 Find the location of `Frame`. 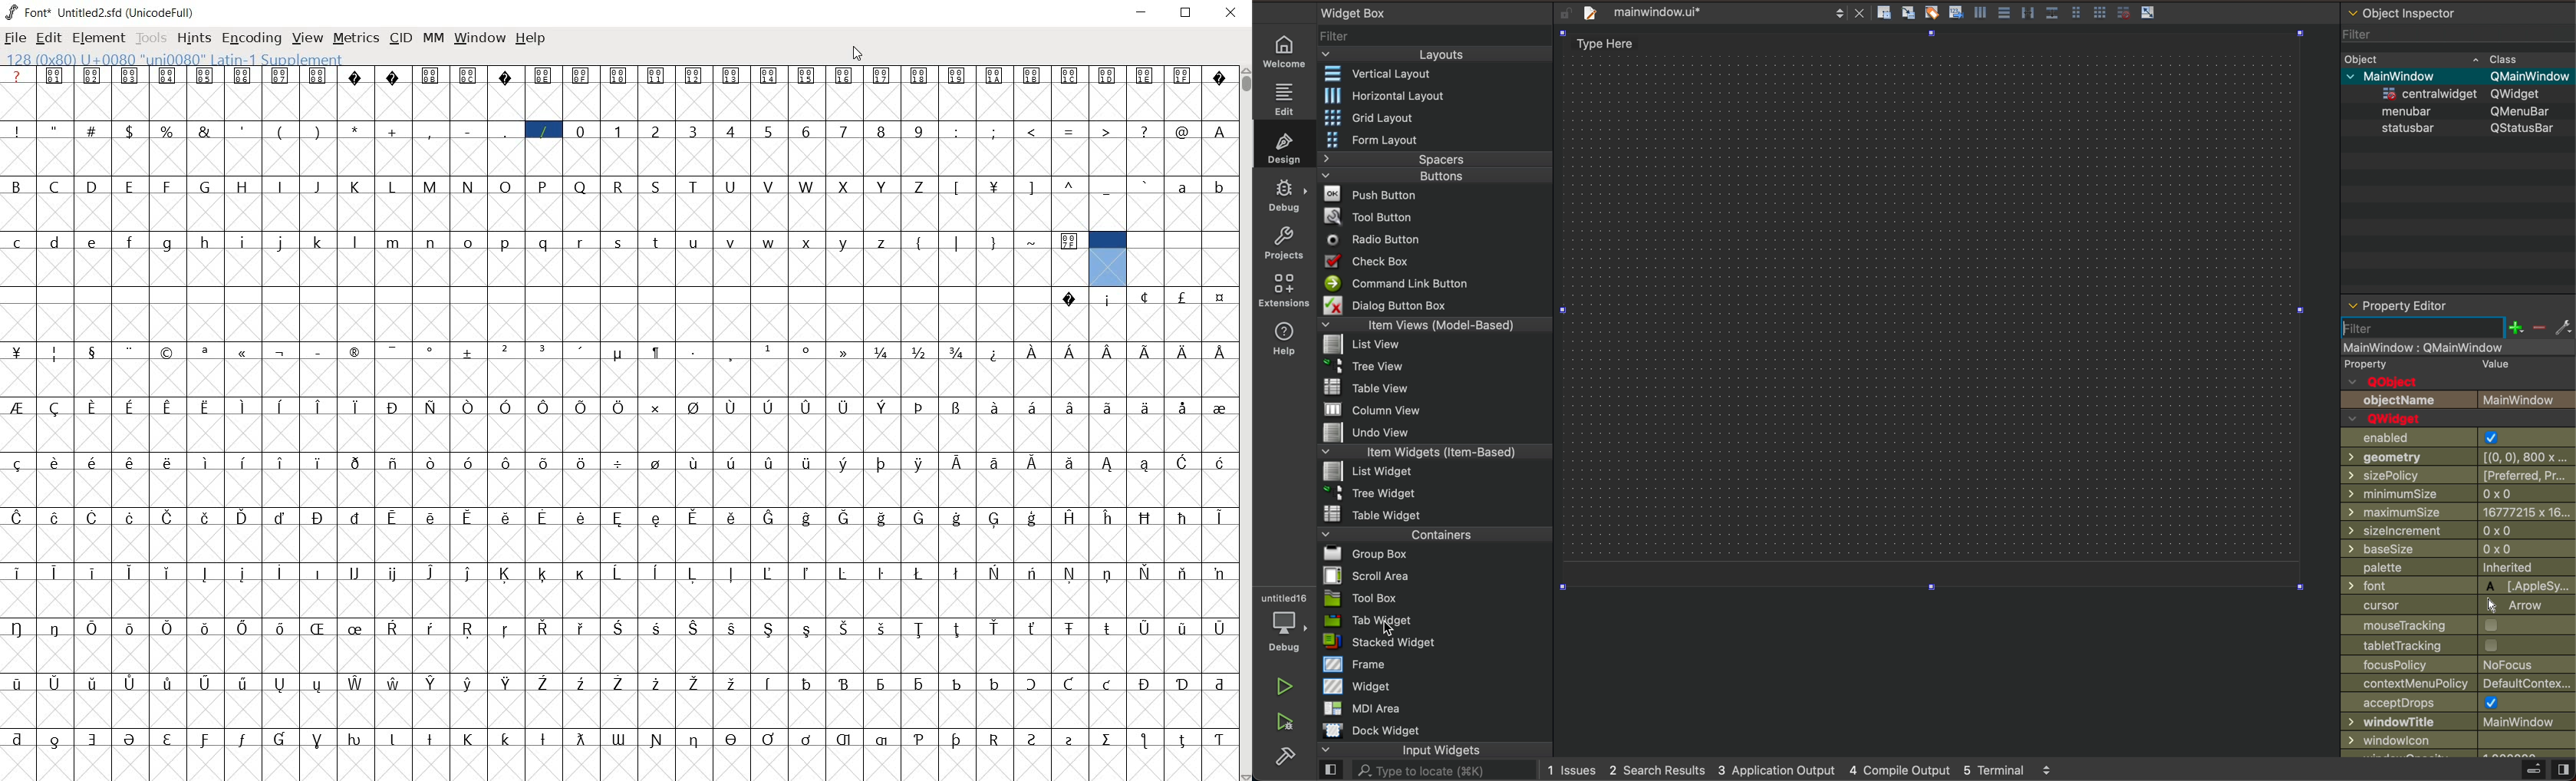

Frame is located at coordinates (1349, 665).